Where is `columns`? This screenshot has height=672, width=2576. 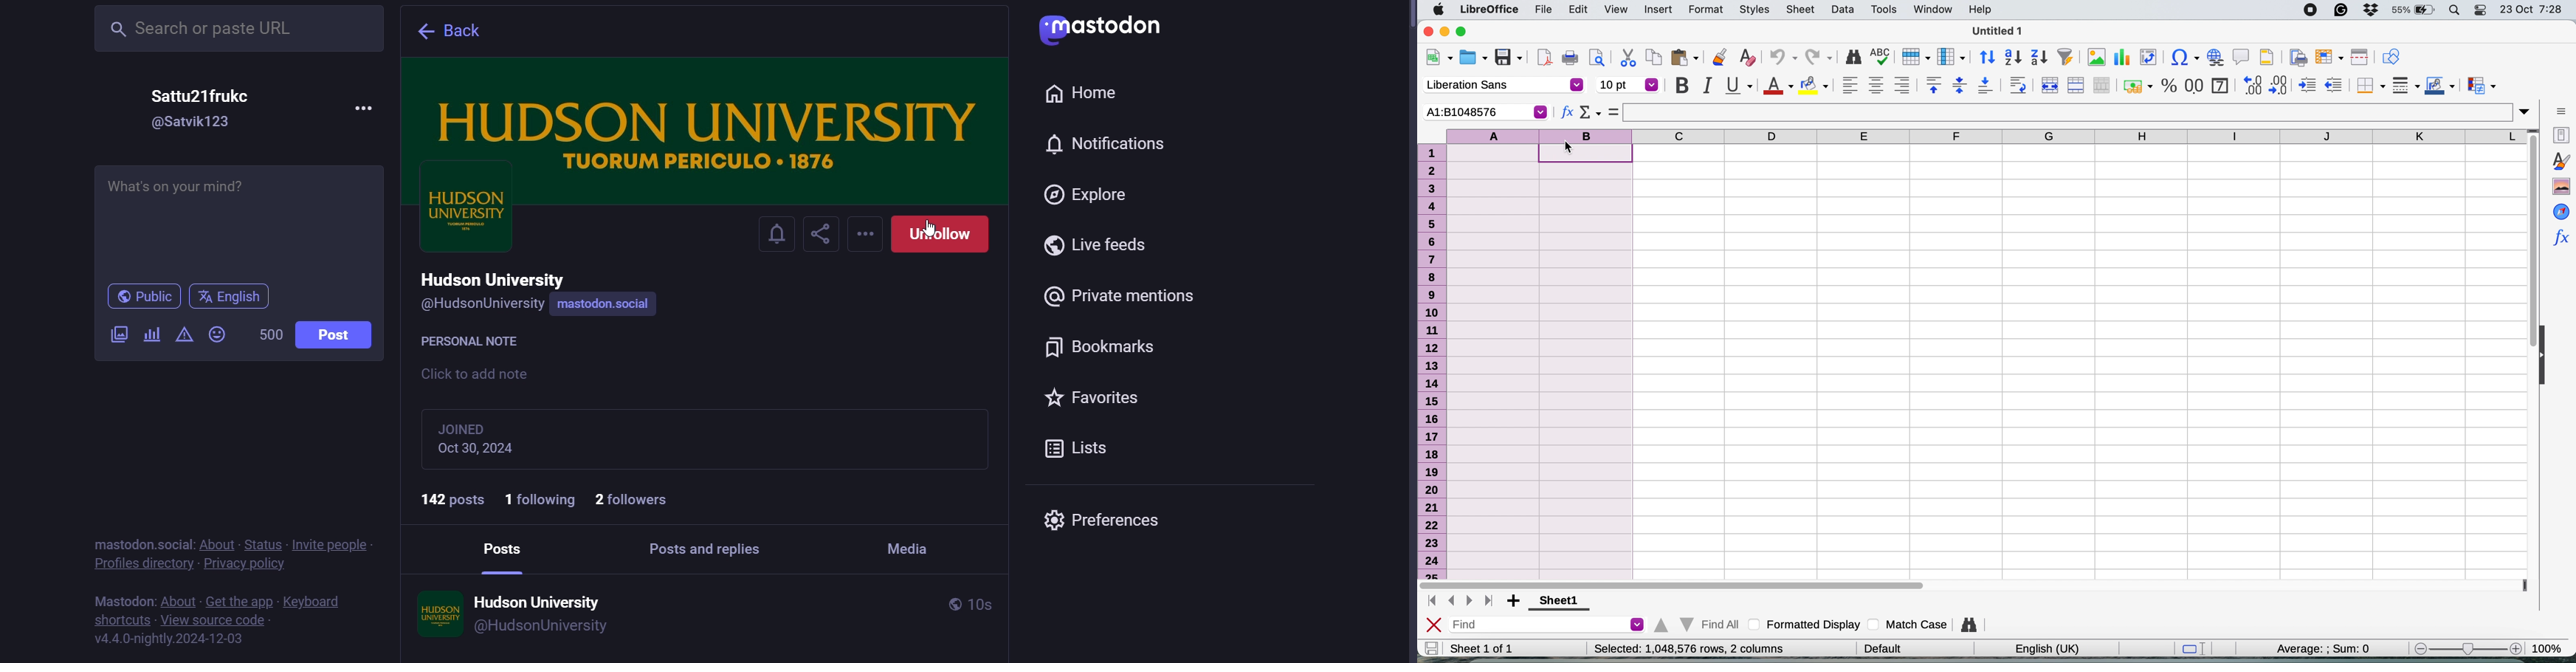
columns is located at coordinates (2079, 138).